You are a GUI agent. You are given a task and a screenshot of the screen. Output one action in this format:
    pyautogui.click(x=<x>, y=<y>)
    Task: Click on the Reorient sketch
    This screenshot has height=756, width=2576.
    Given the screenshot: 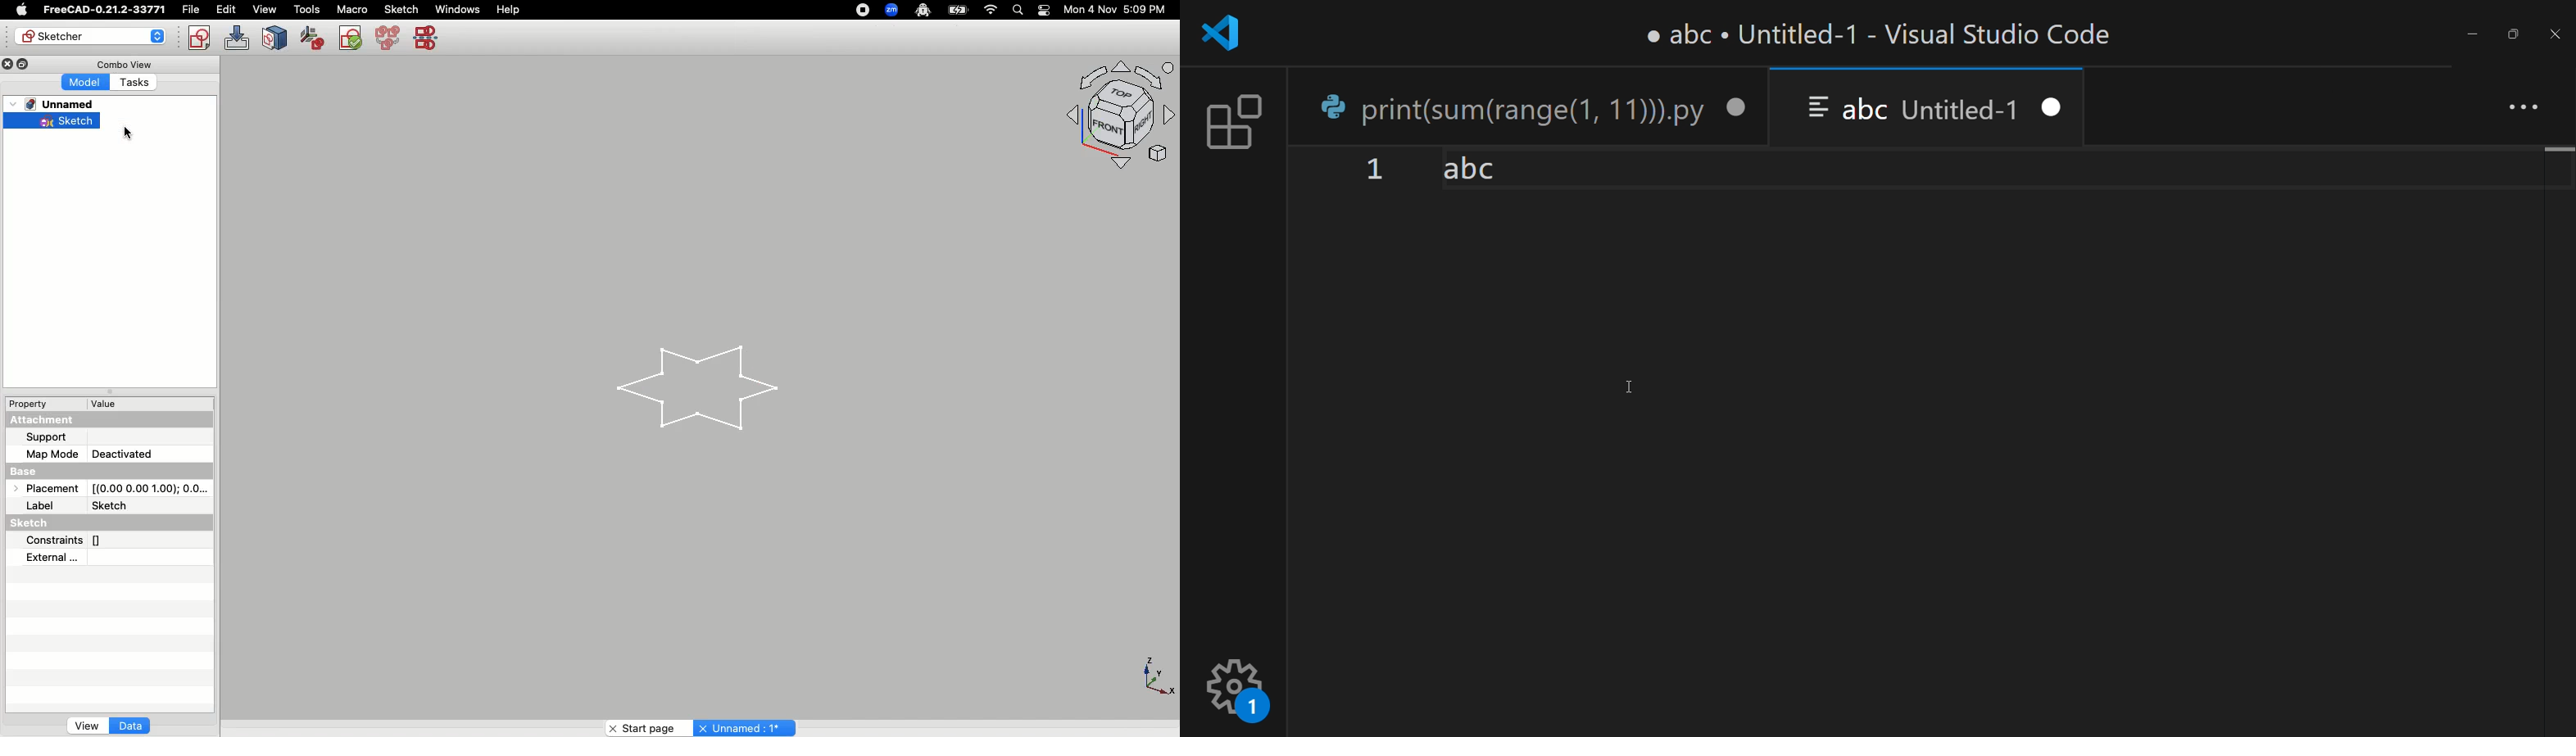 What is the action you would take?
    pyautogui.click(x=351, y=41)
    